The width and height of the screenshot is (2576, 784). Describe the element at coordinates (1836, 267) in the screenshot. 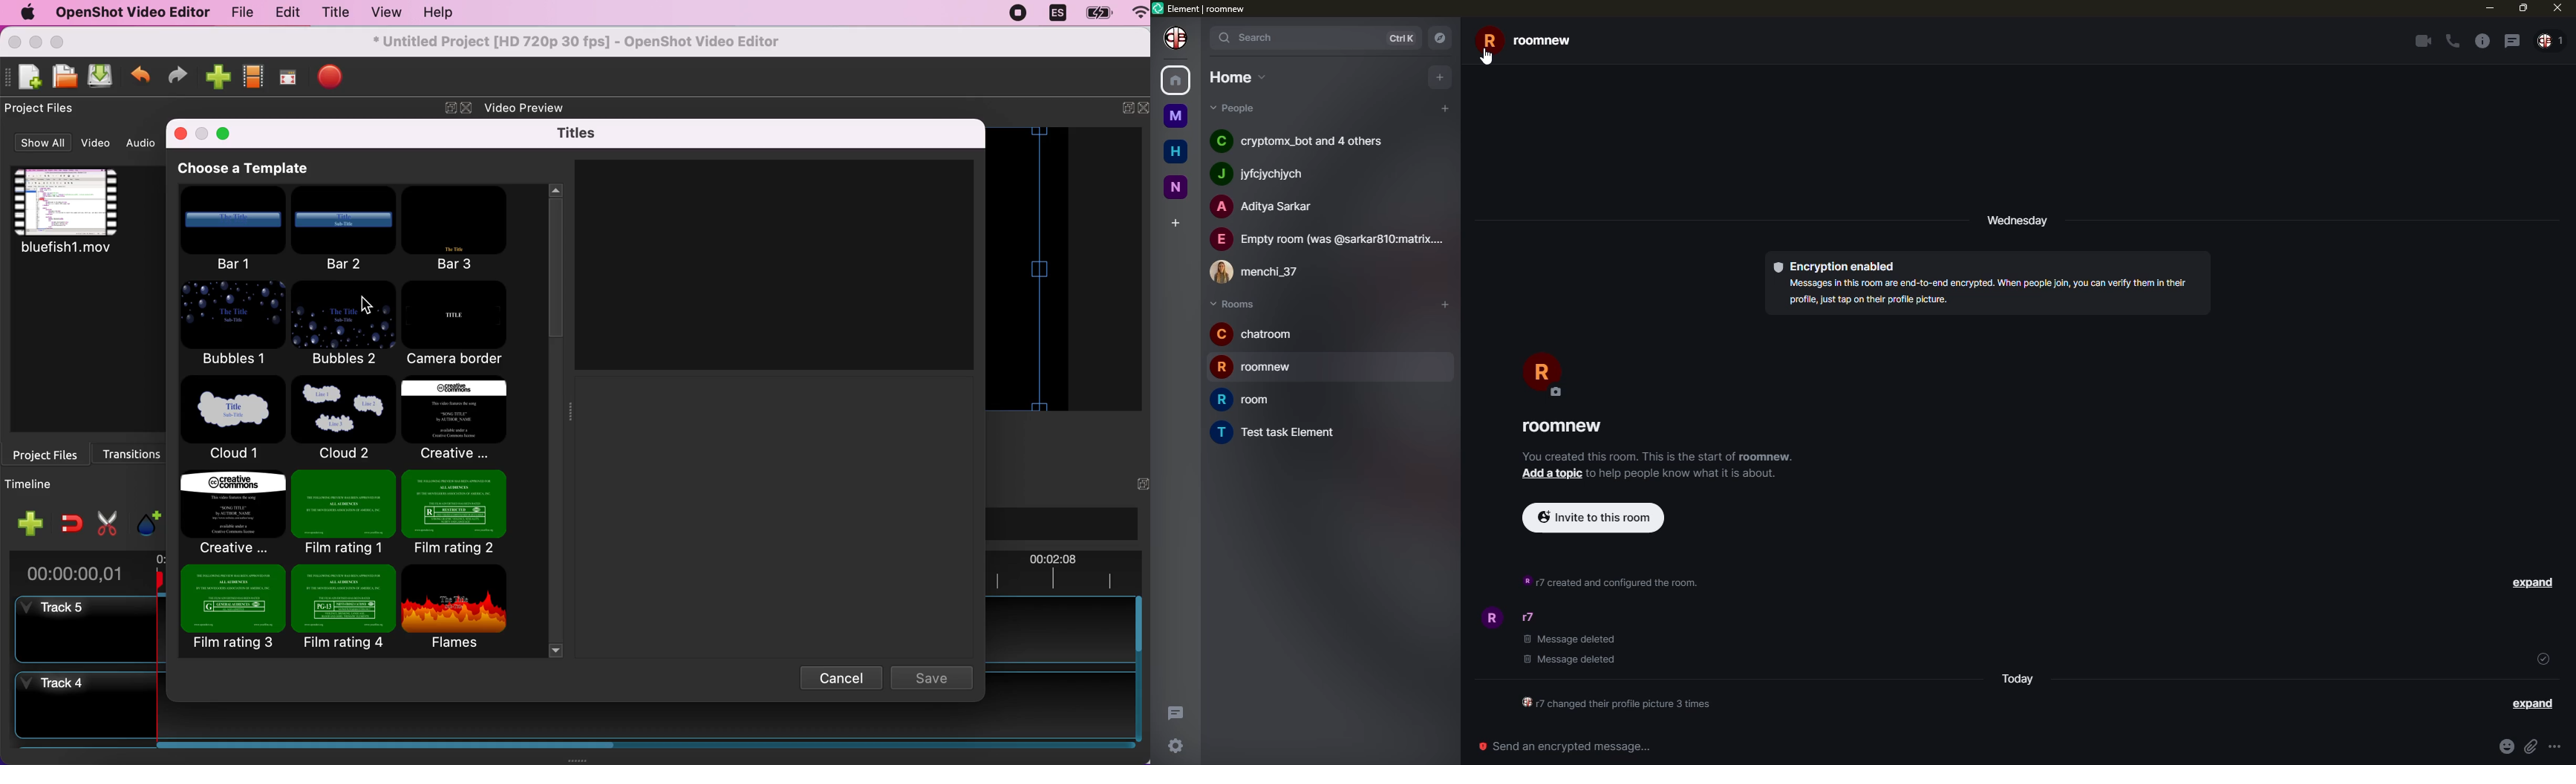

I see `encryption enabled` at that location.